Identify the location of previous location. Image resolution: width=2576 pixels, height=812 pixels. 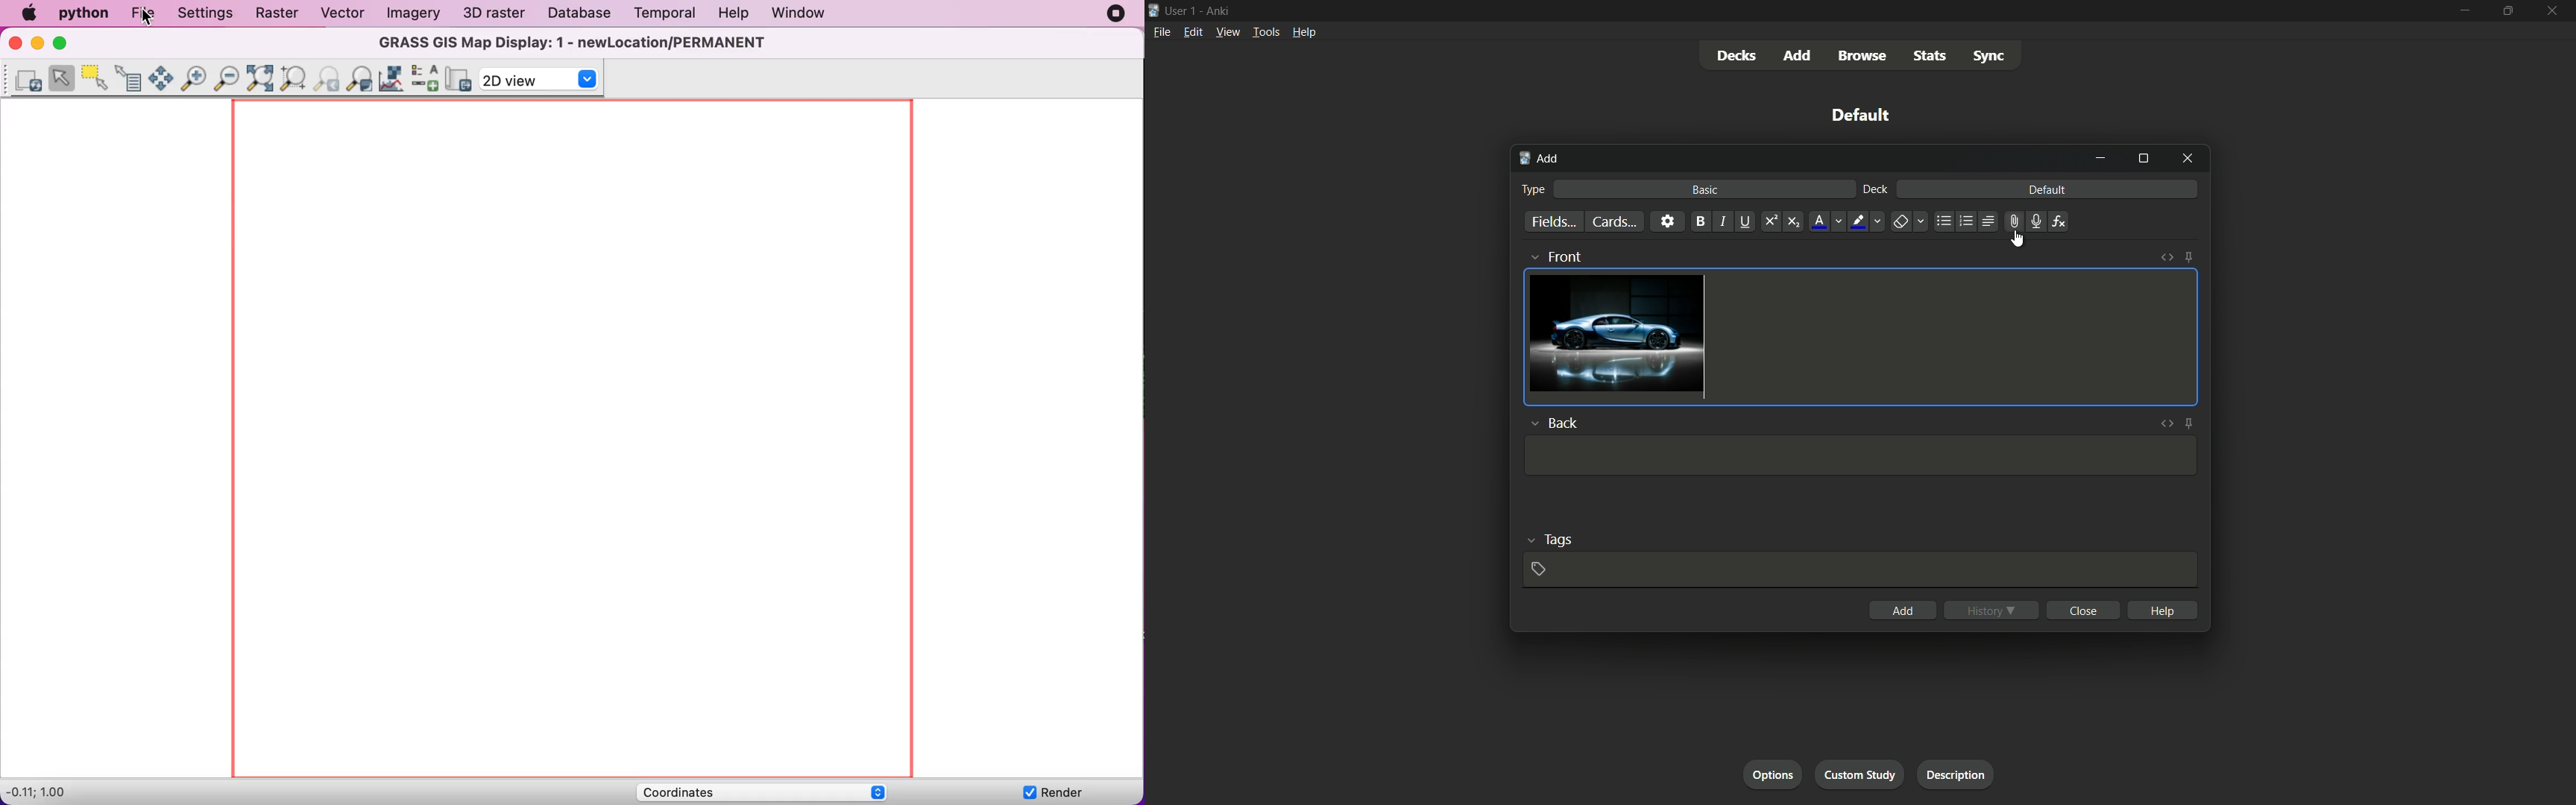
(1966, 221).